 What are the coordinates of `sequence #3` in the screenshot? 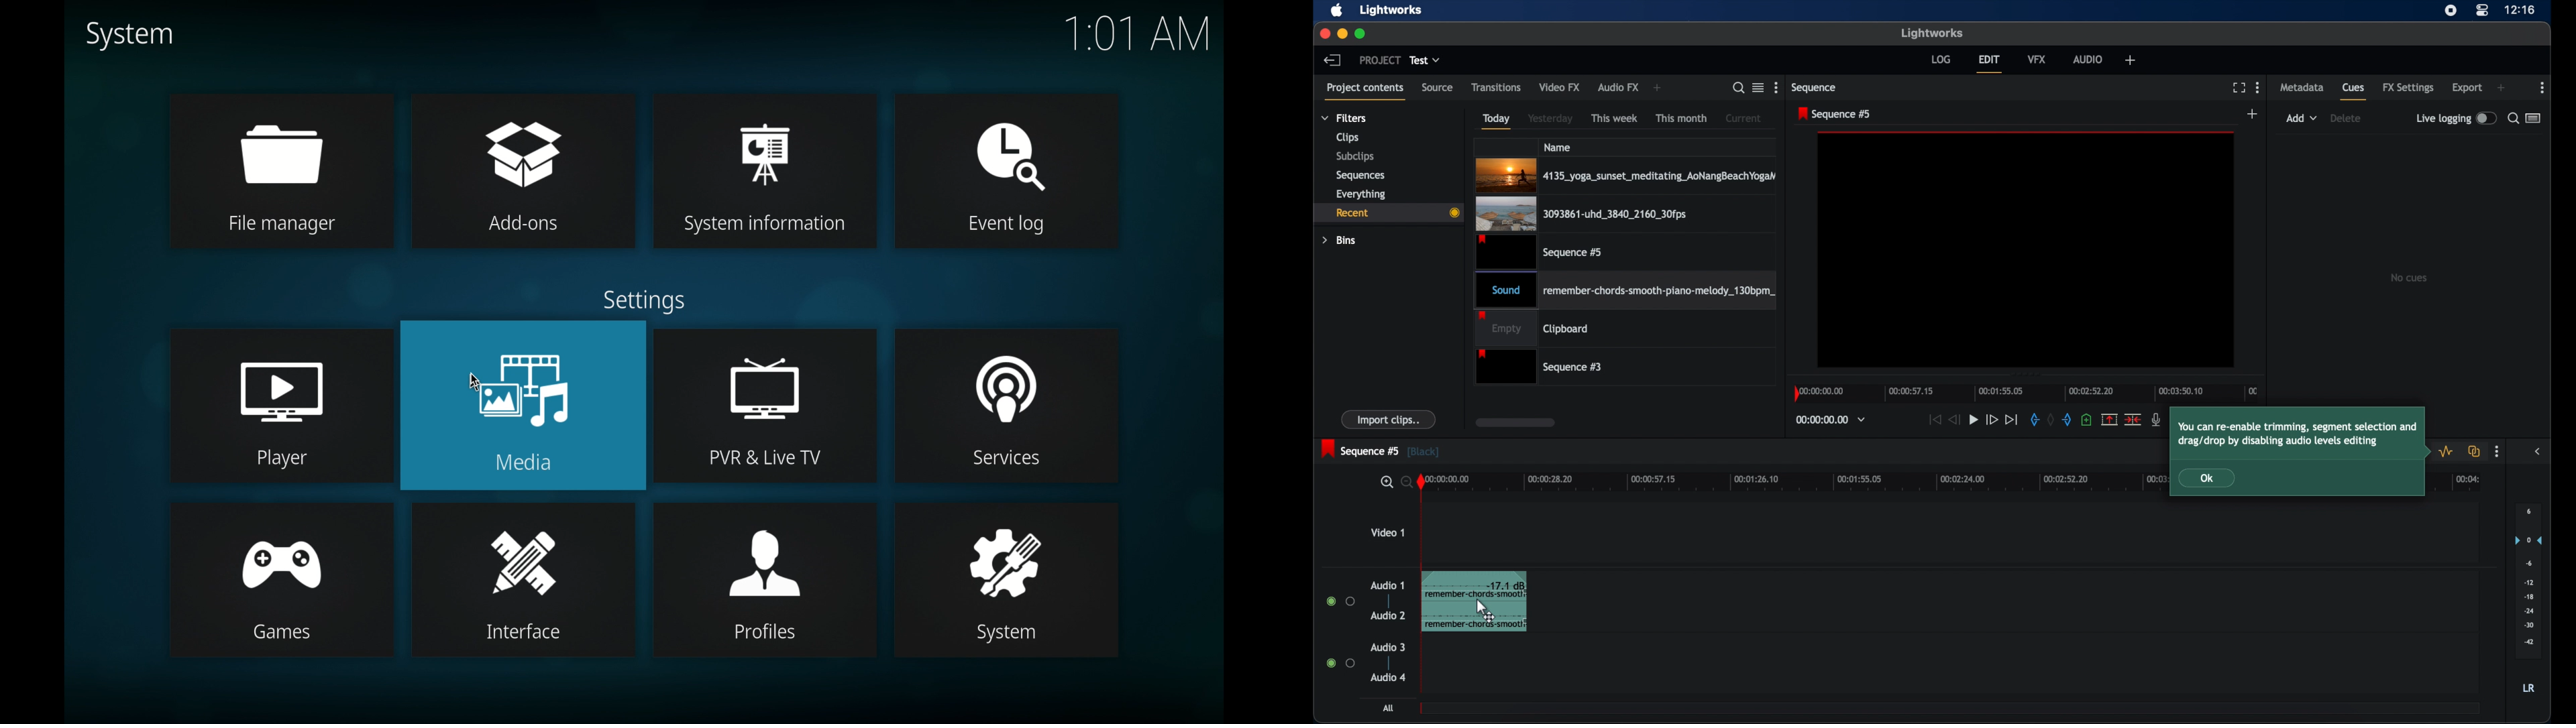 It's located at (1541, 368).